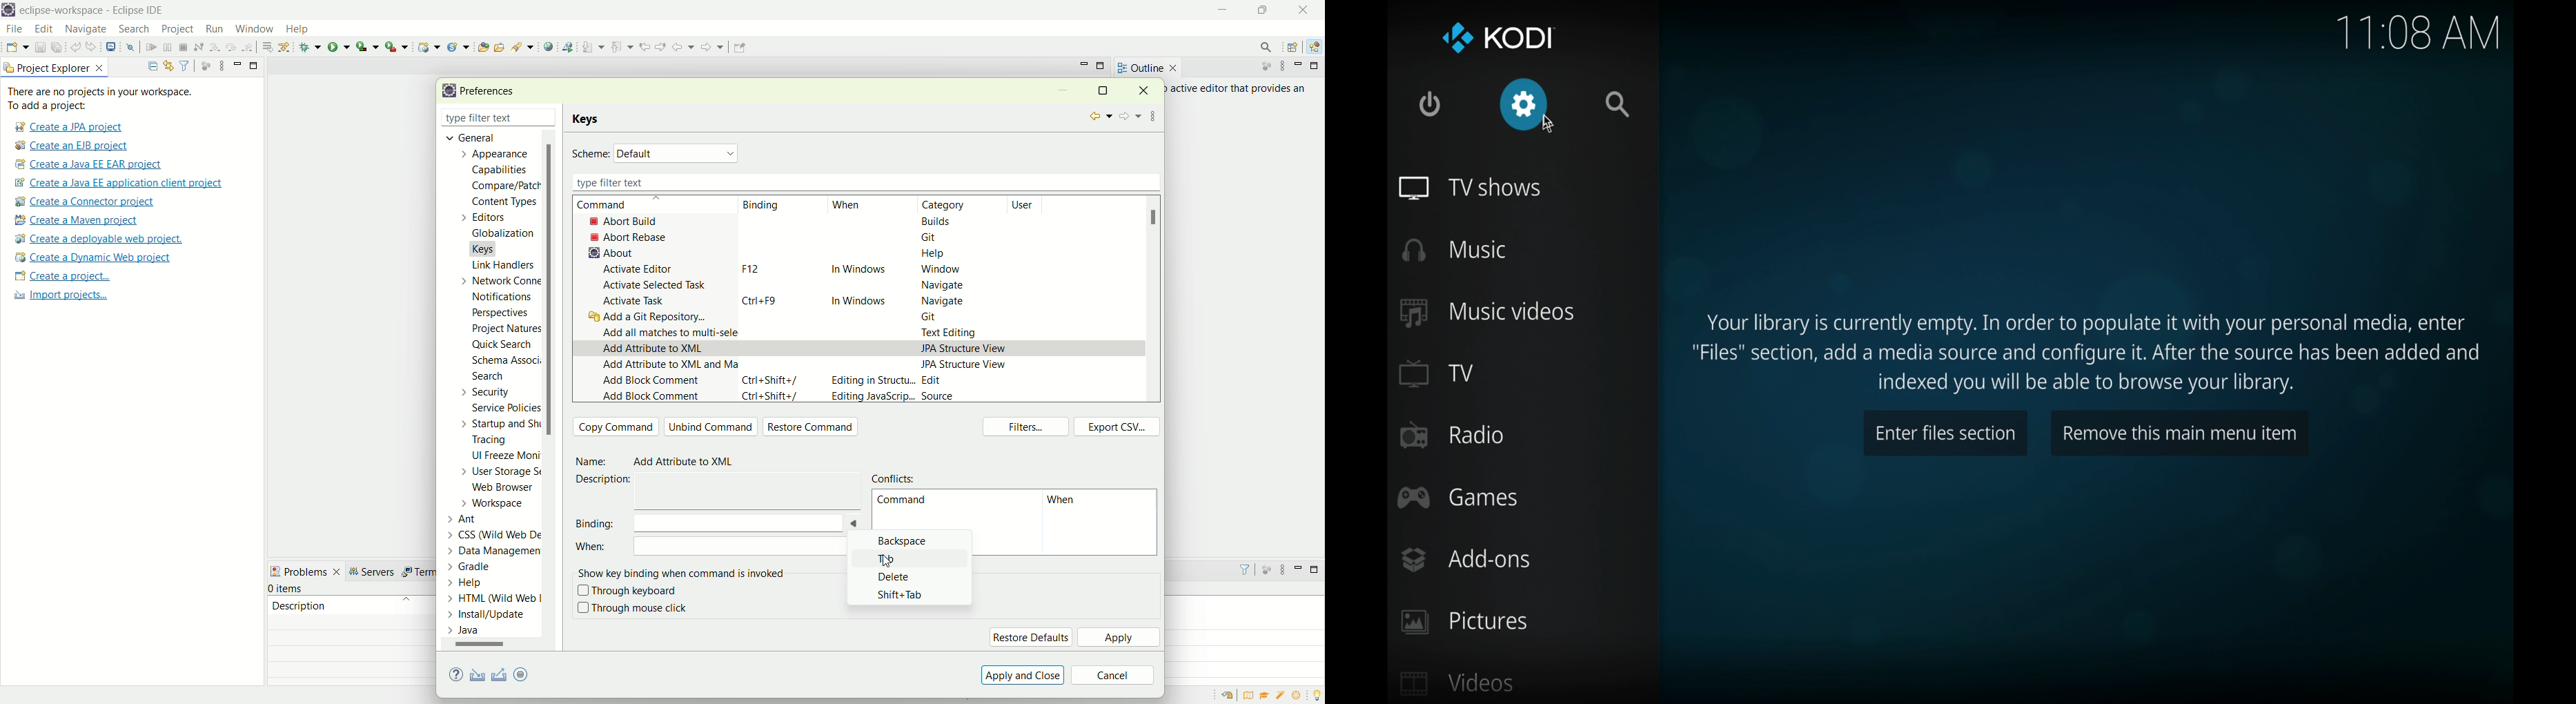  Describe the element at coordinates (711, 427) in the screenshot. I see `unbind command` at that location.